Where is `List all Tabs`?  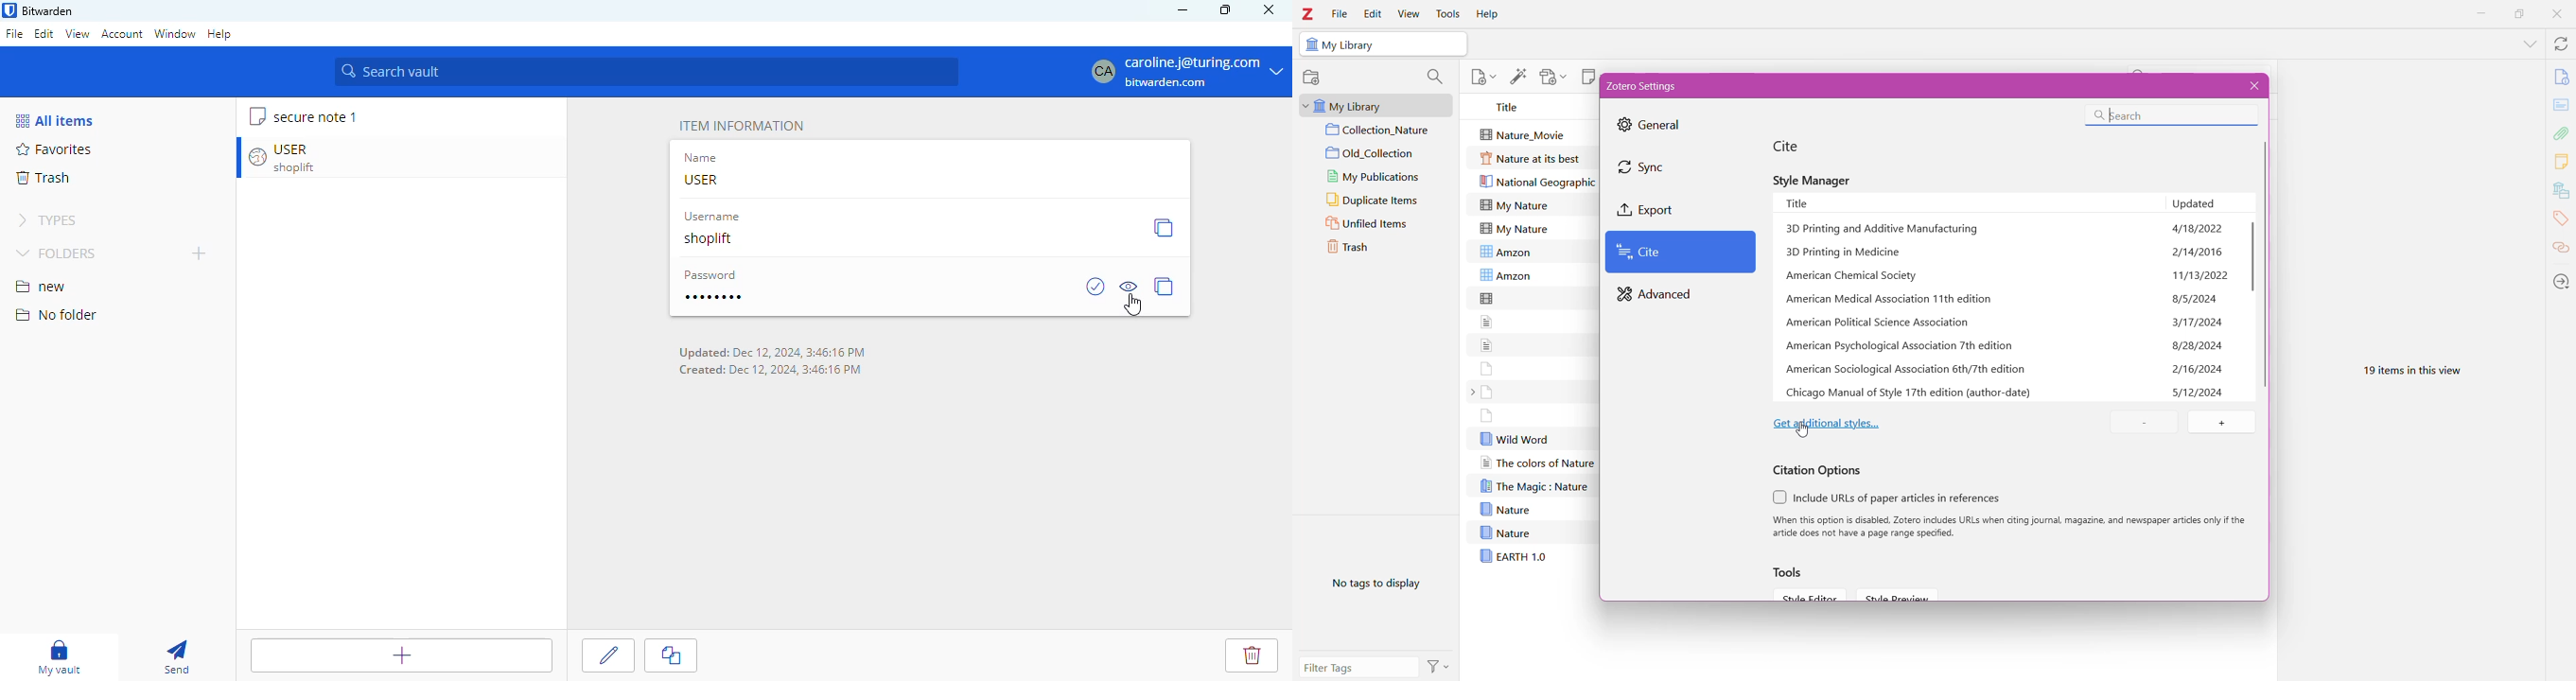 List all Tabs is located at coordinates (2529, 43).